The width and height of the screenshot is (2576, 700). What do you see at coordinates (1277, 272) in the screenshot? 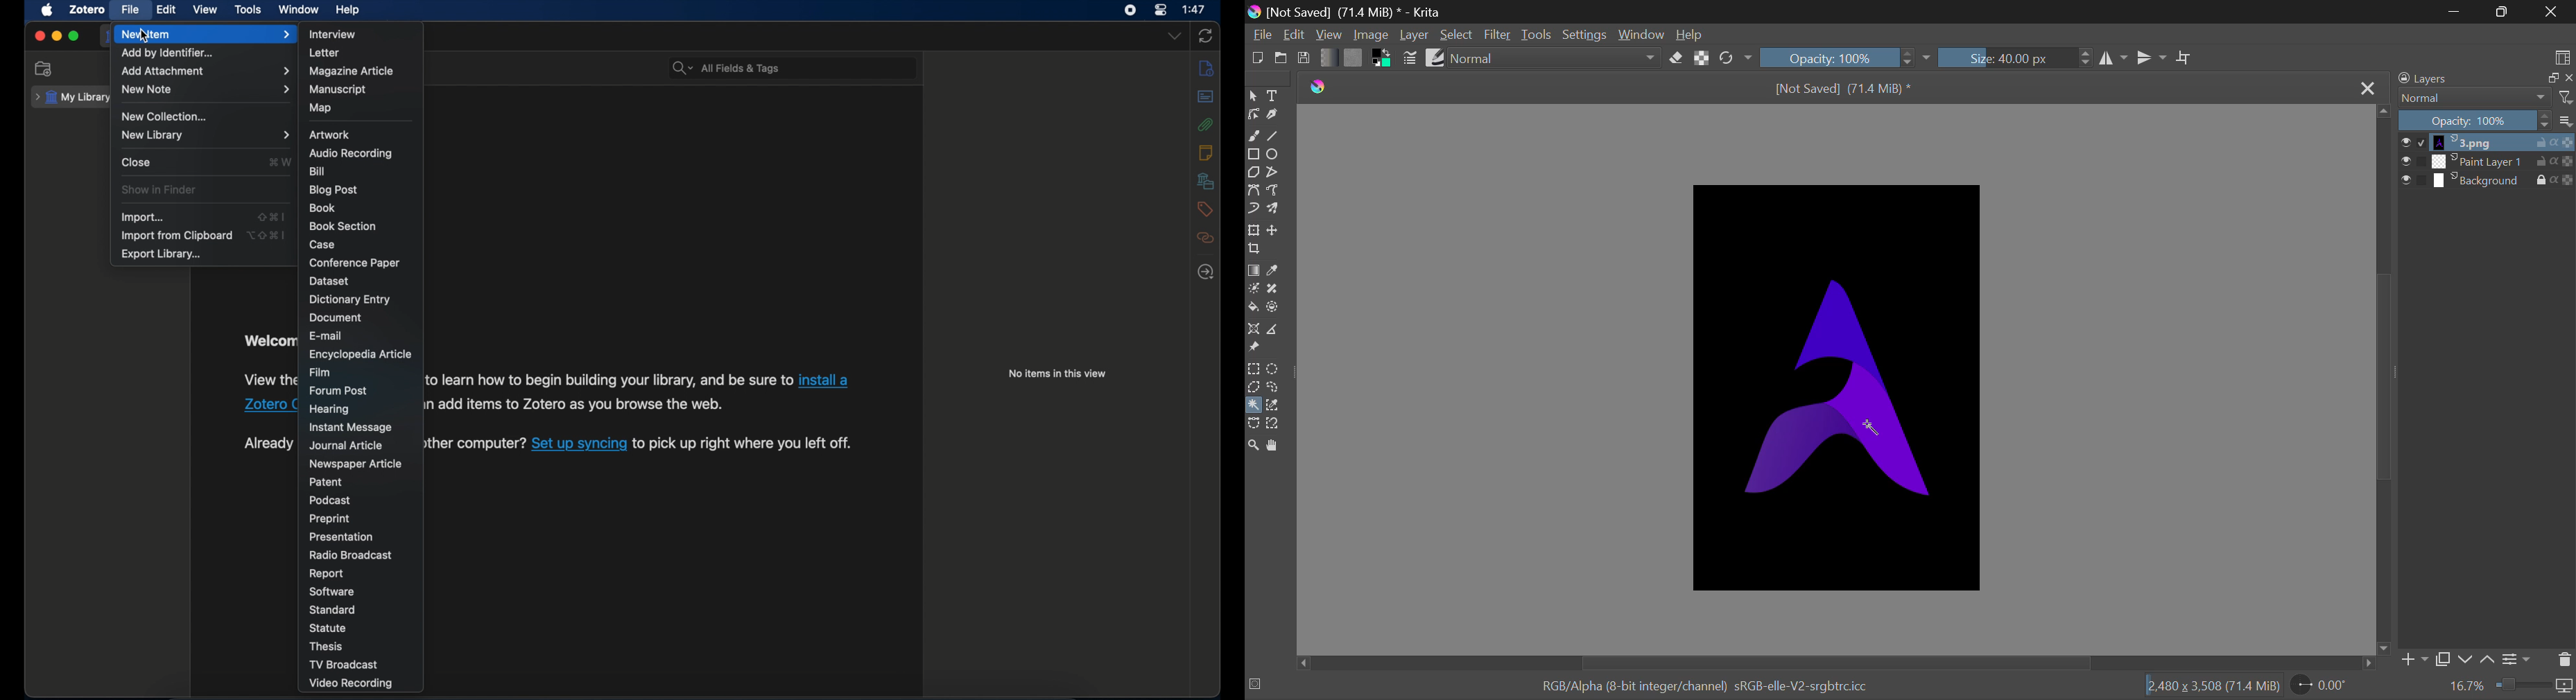
I see `Eyedropper` at bounding box center [1277, 272].